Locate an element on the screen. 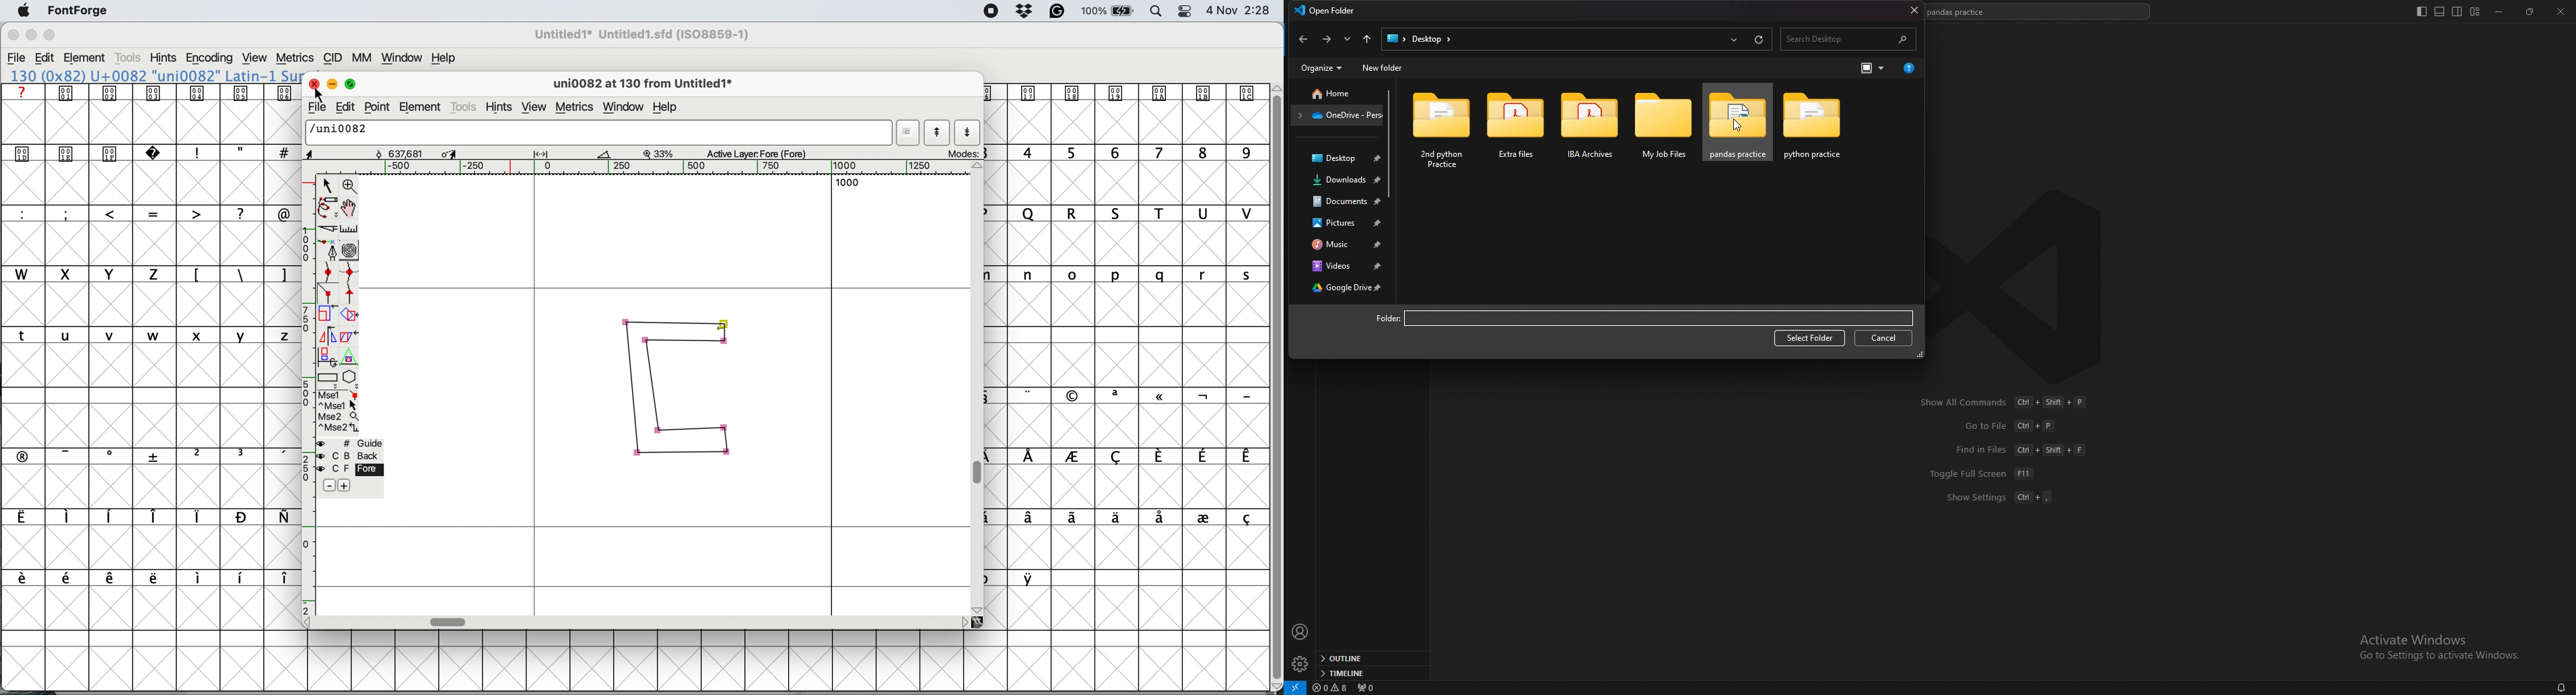 The width and height of the screenshot is (2576, 700). system logo is located at coordinates (24, 12).